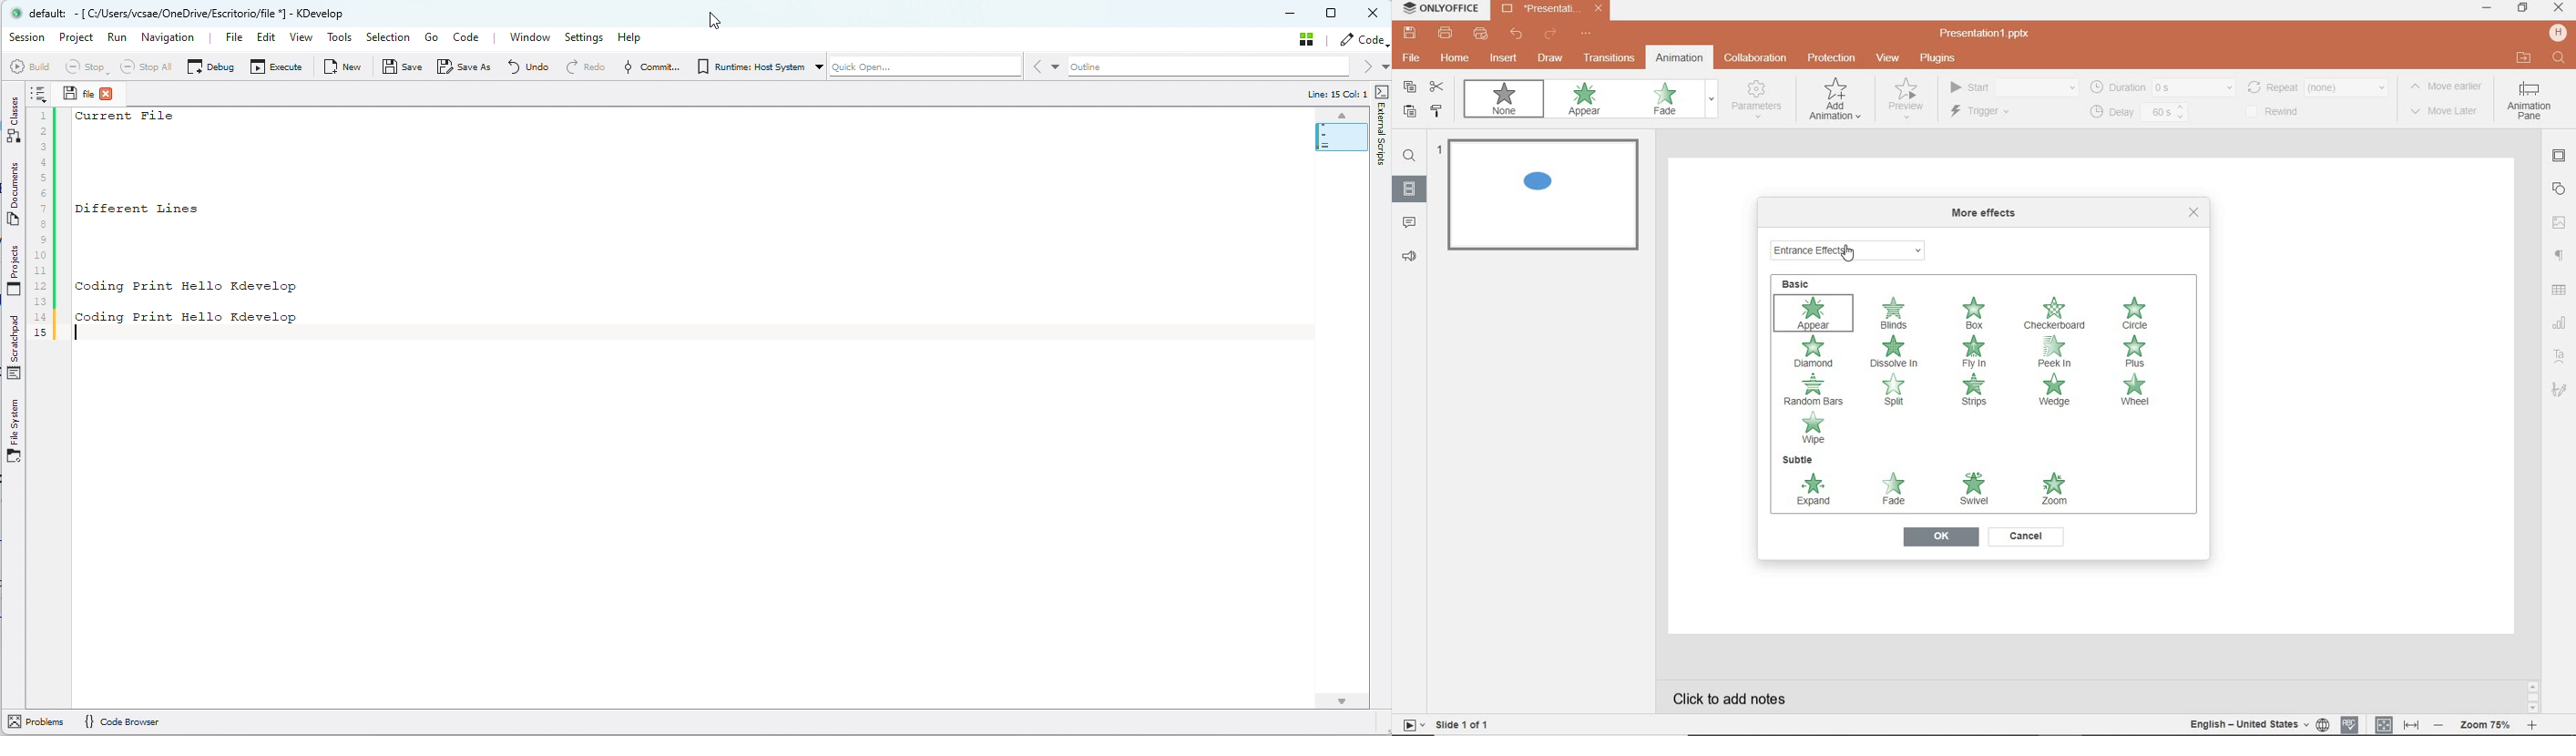 The image size is (2576, 756). What do you see at coordinates (1410, 223) in the screenshot?
I see `comments` at bounding box center [1410, 223].